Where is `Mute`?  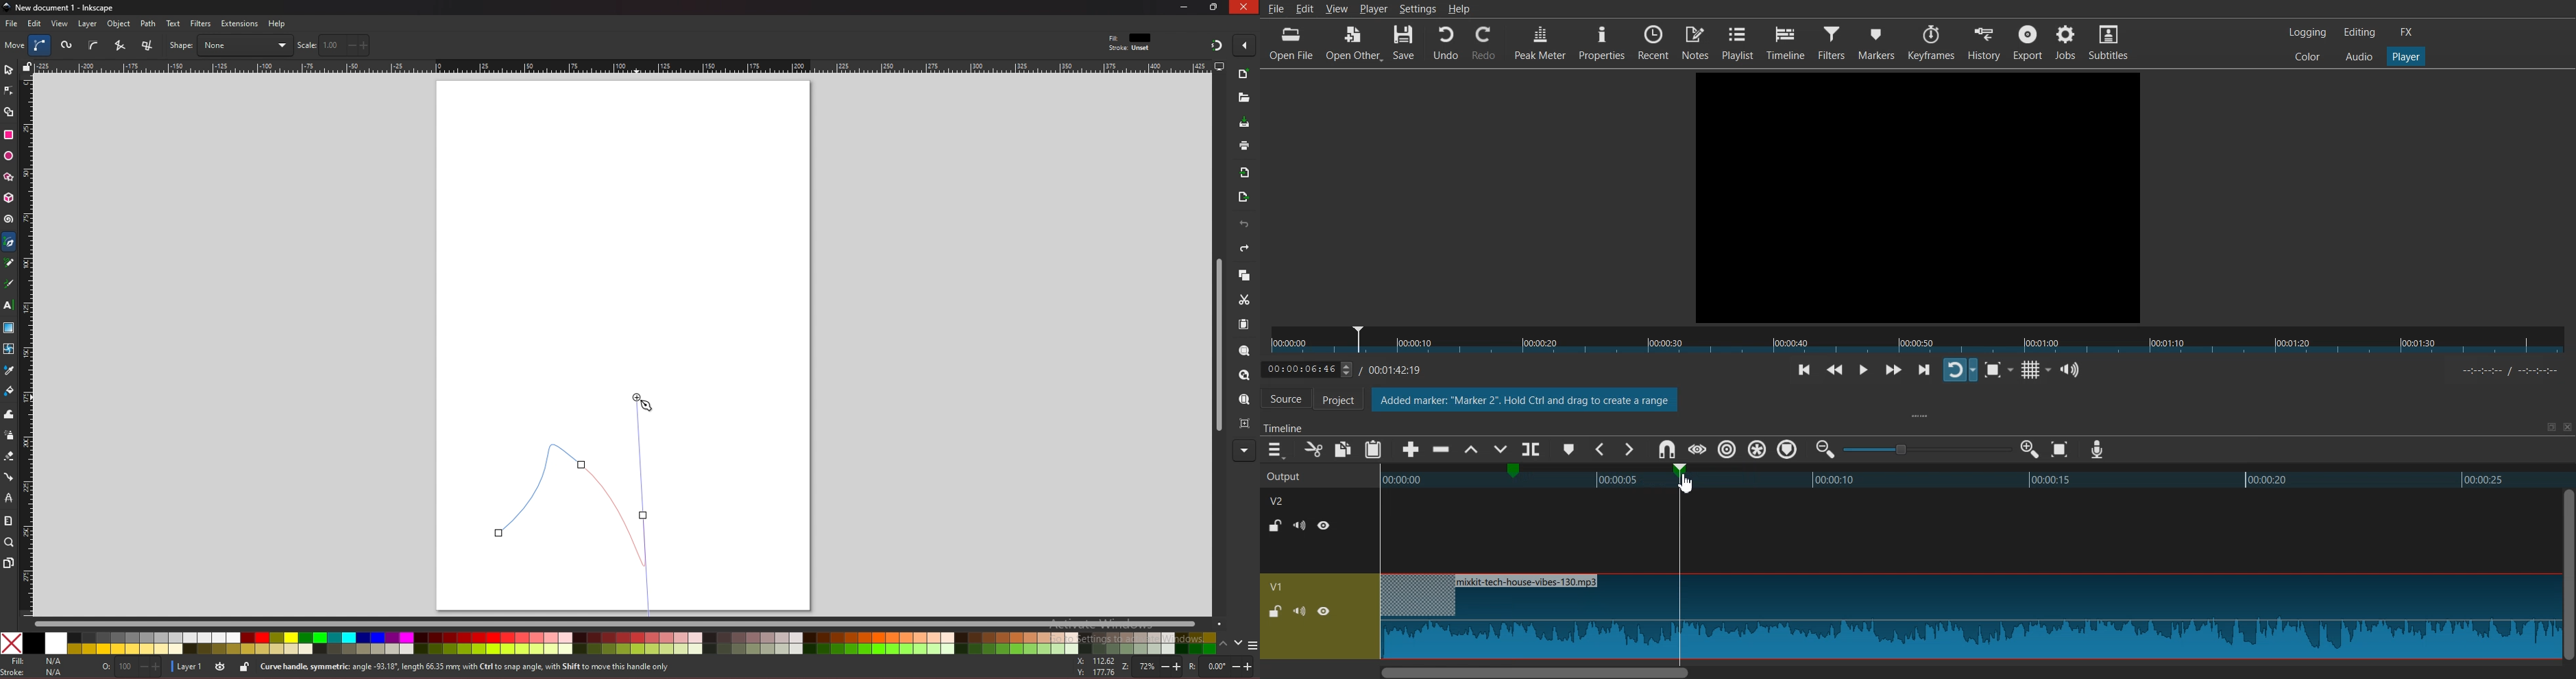
Mute is located at coordinates (1300, 525).